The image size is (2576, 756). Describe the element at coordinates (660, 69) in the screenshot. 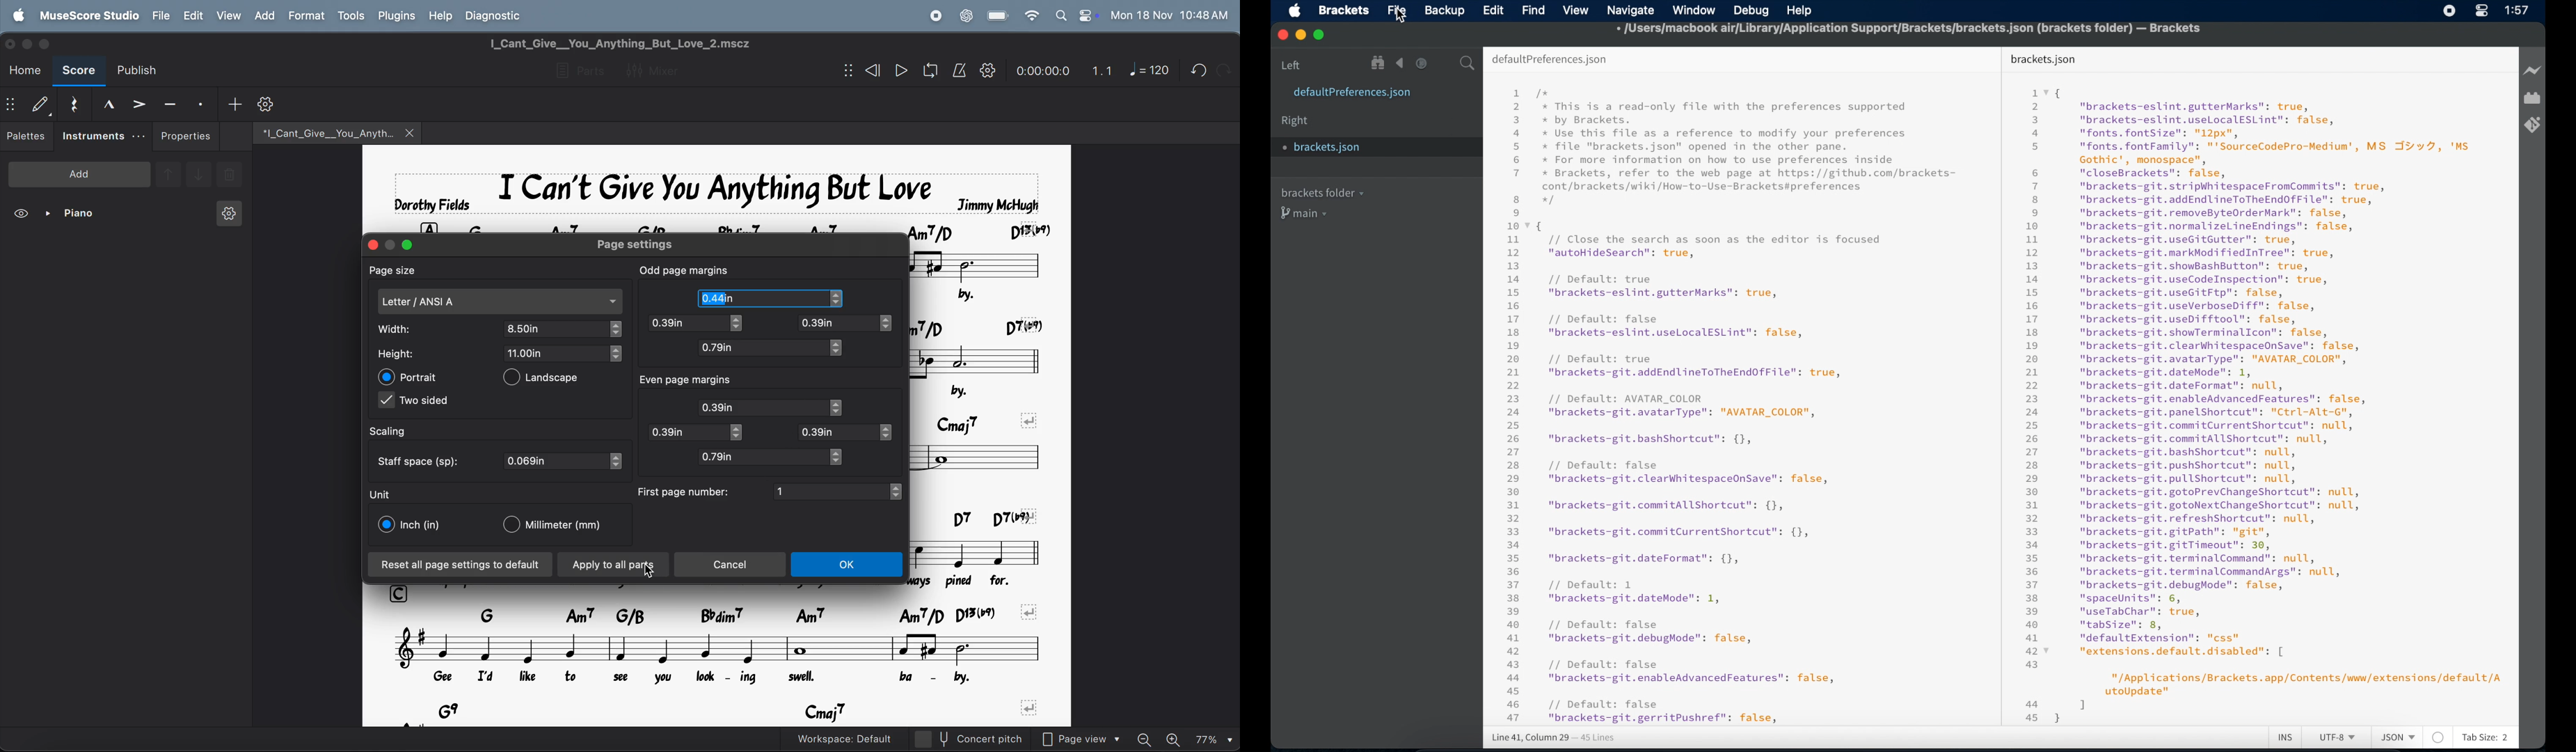

I see `mixer` at that location.